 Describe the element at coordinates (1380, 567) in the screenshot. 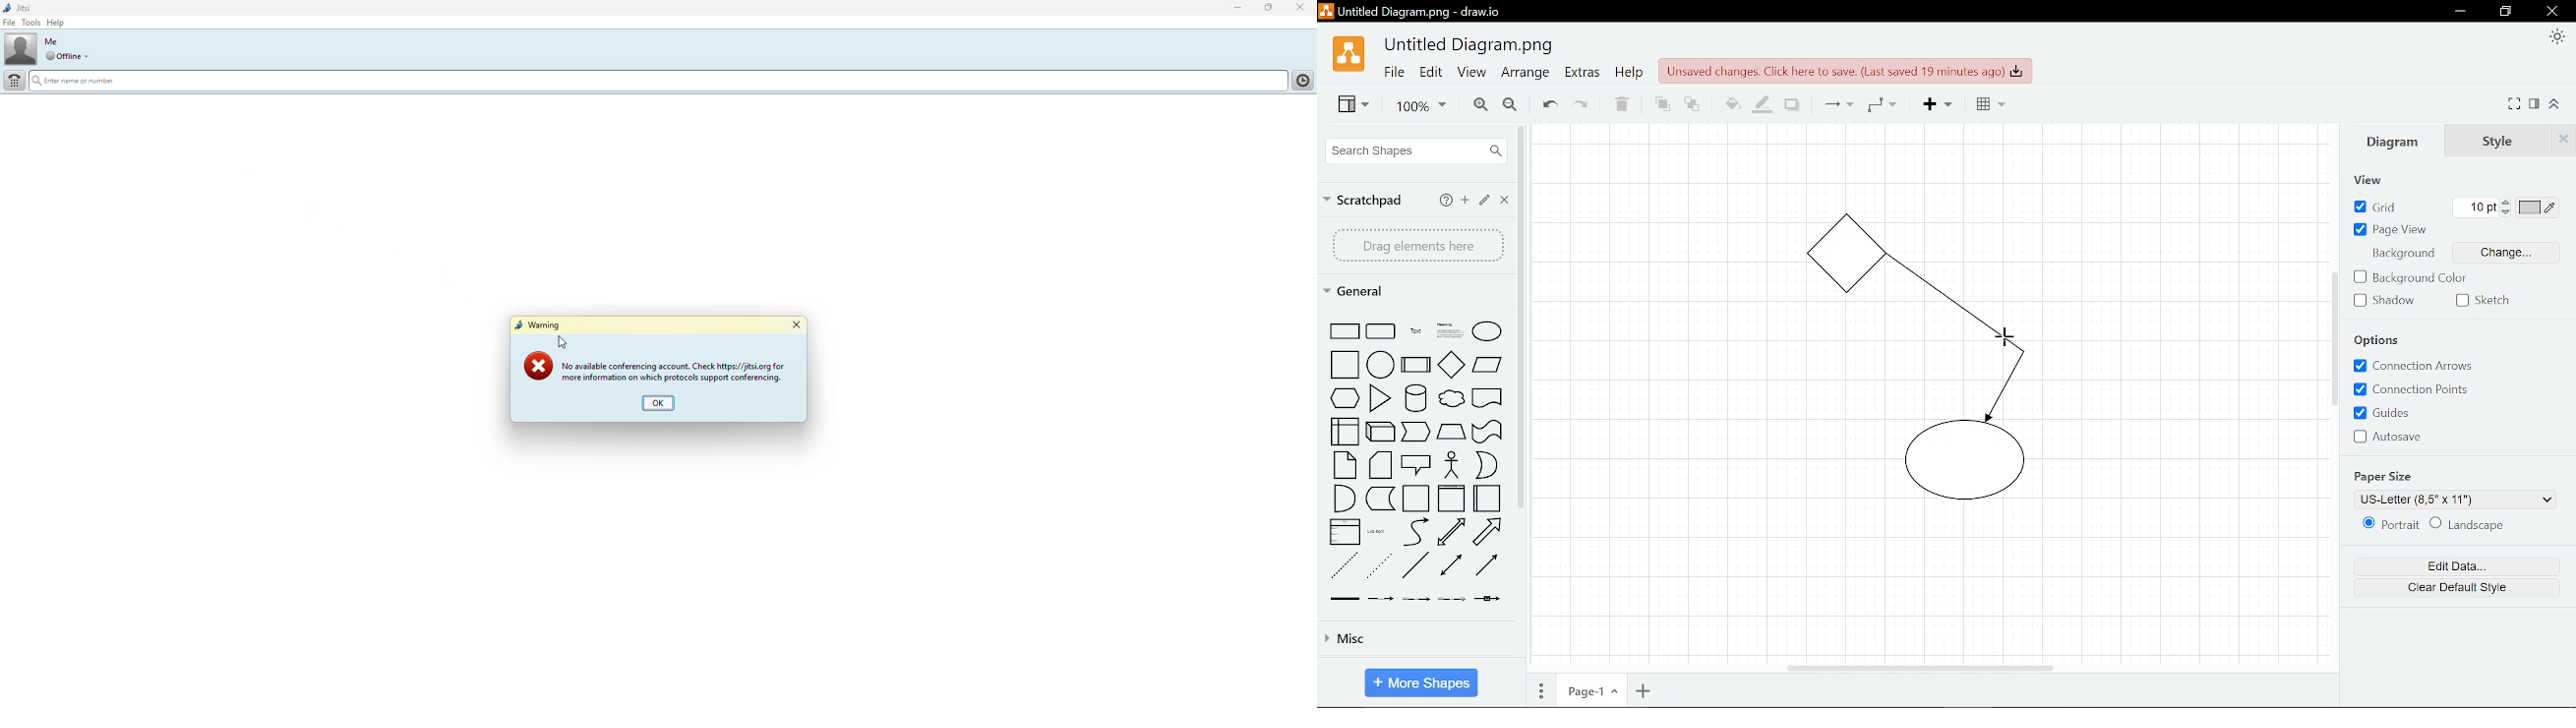

I see `shape` at that location.